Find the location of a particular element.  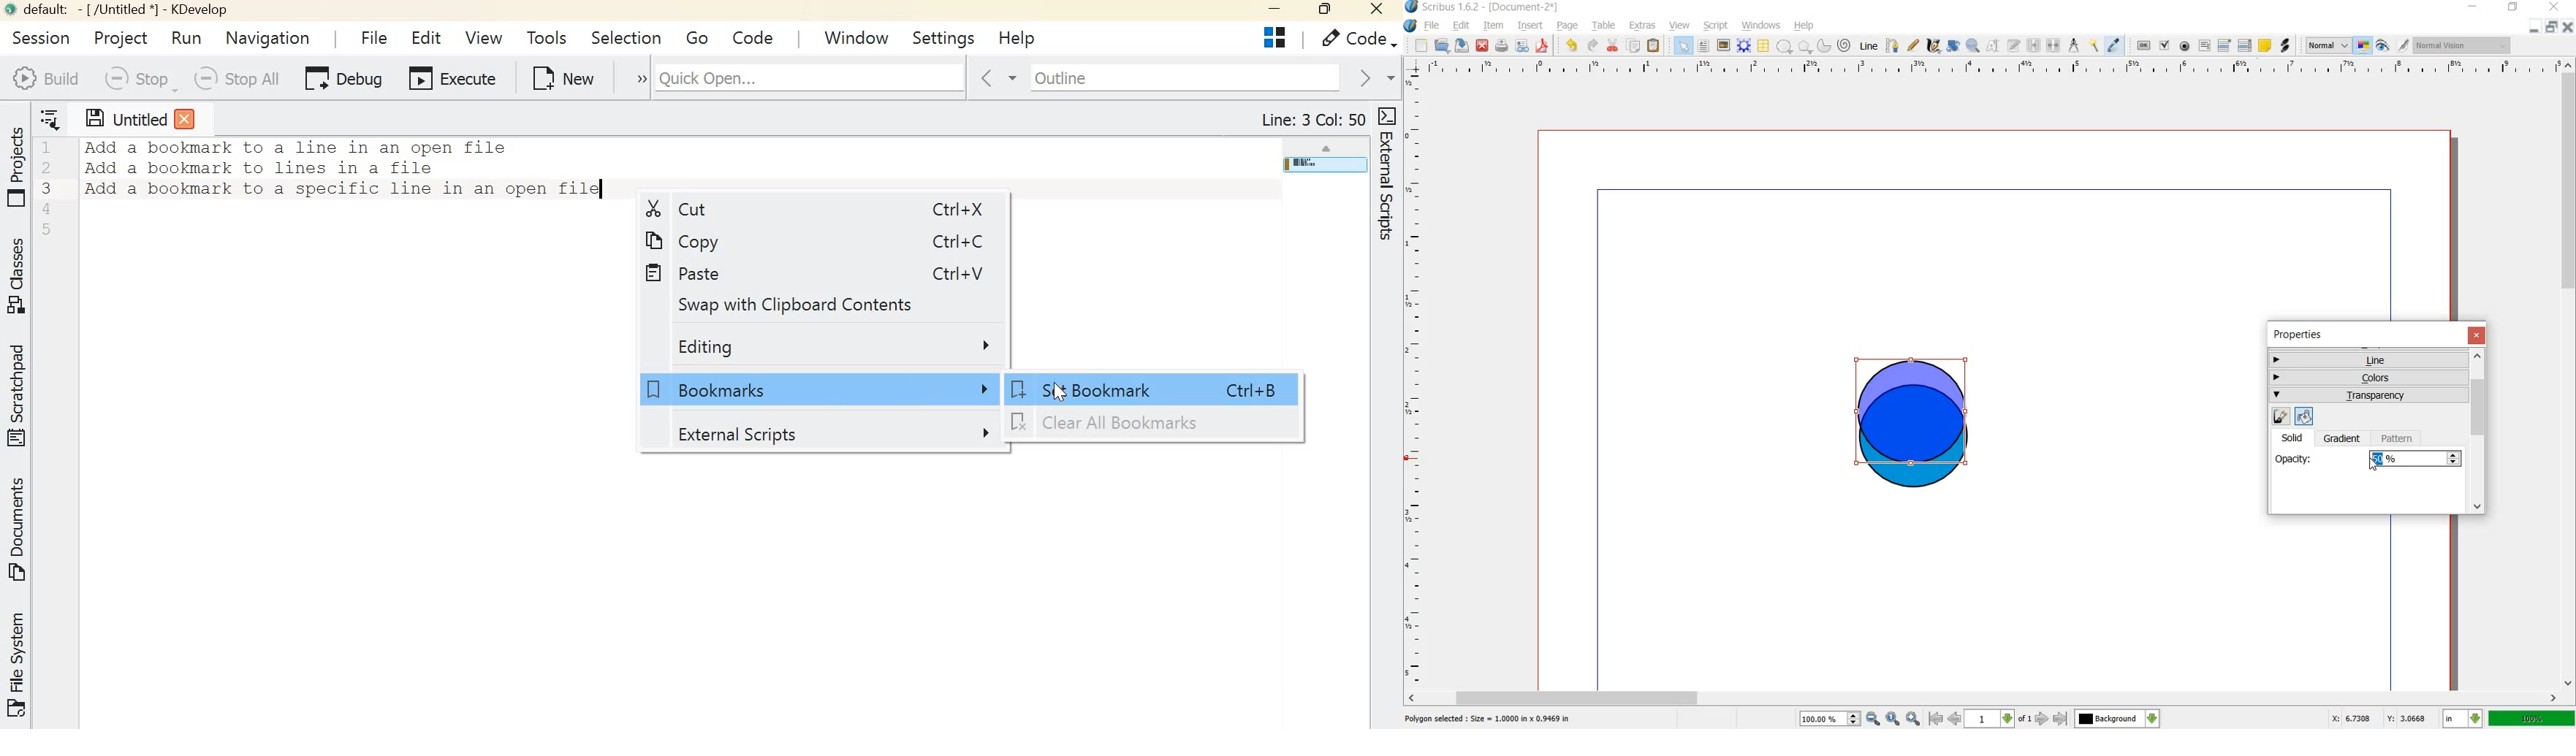

help is located at coordinates (1804, 26).